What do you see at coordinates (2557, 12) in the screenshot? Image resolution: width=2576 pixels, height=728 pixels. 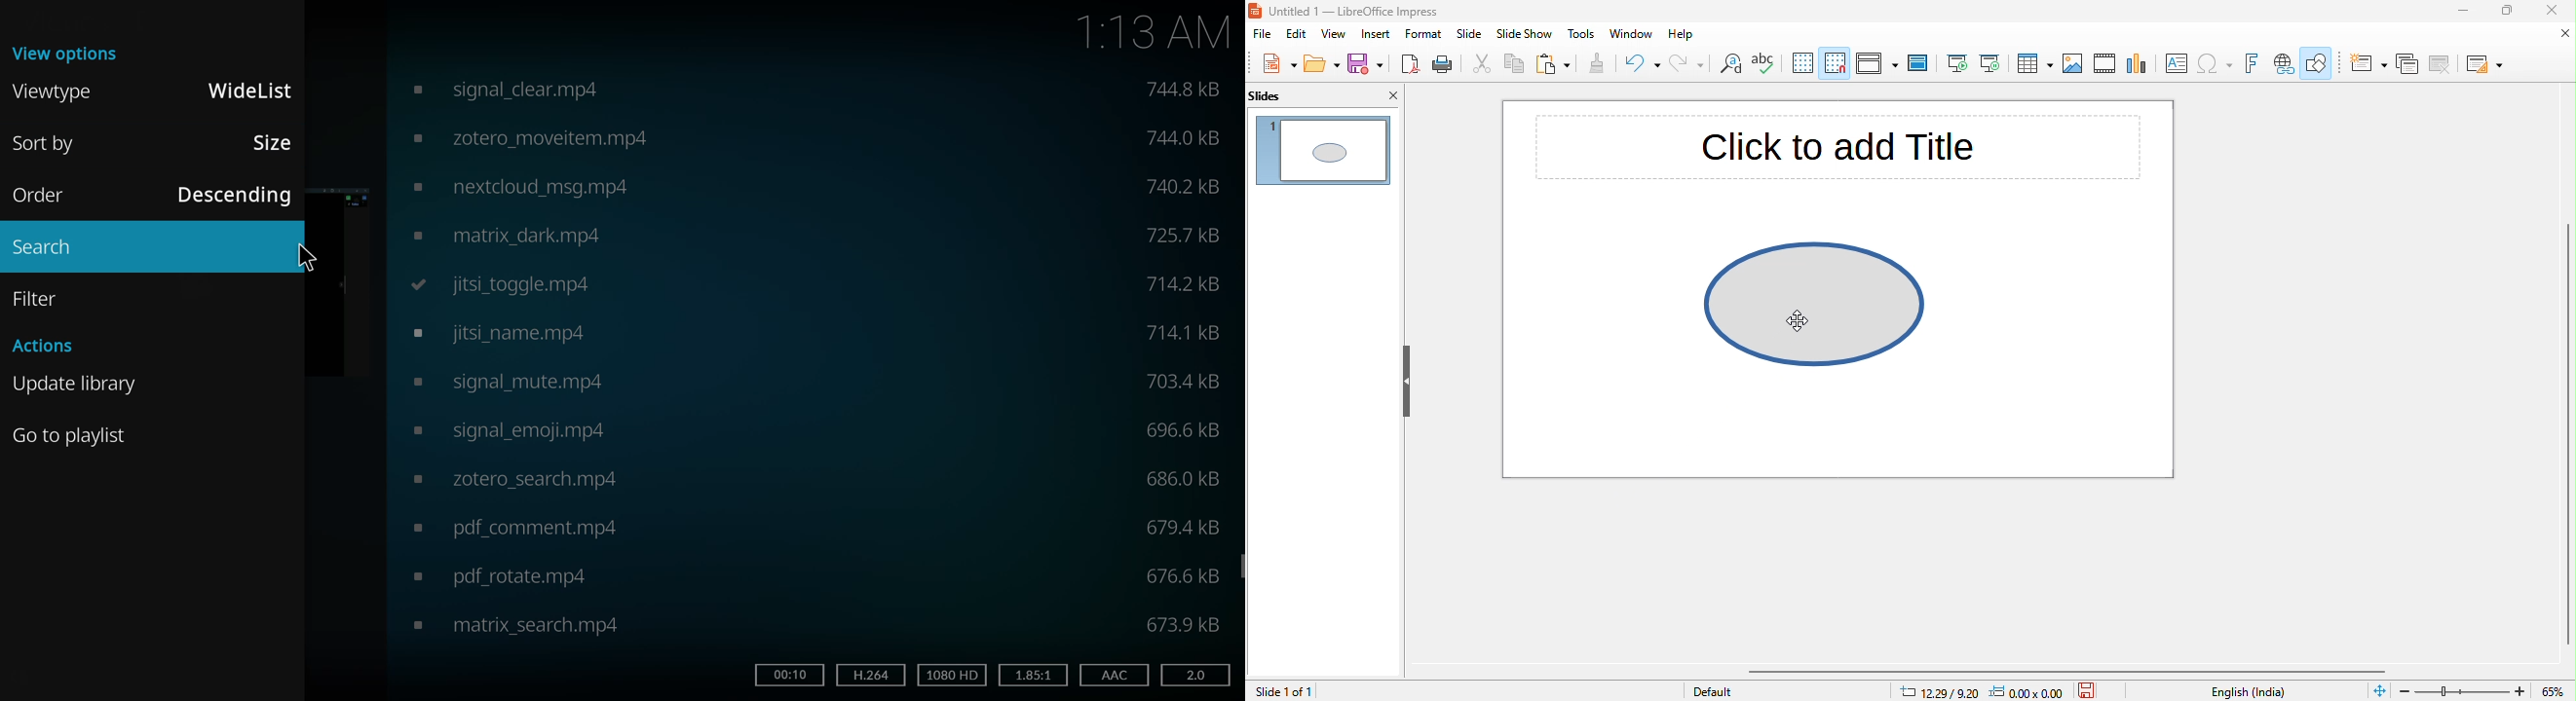 I see `close` at bounding box center [2557, 12].